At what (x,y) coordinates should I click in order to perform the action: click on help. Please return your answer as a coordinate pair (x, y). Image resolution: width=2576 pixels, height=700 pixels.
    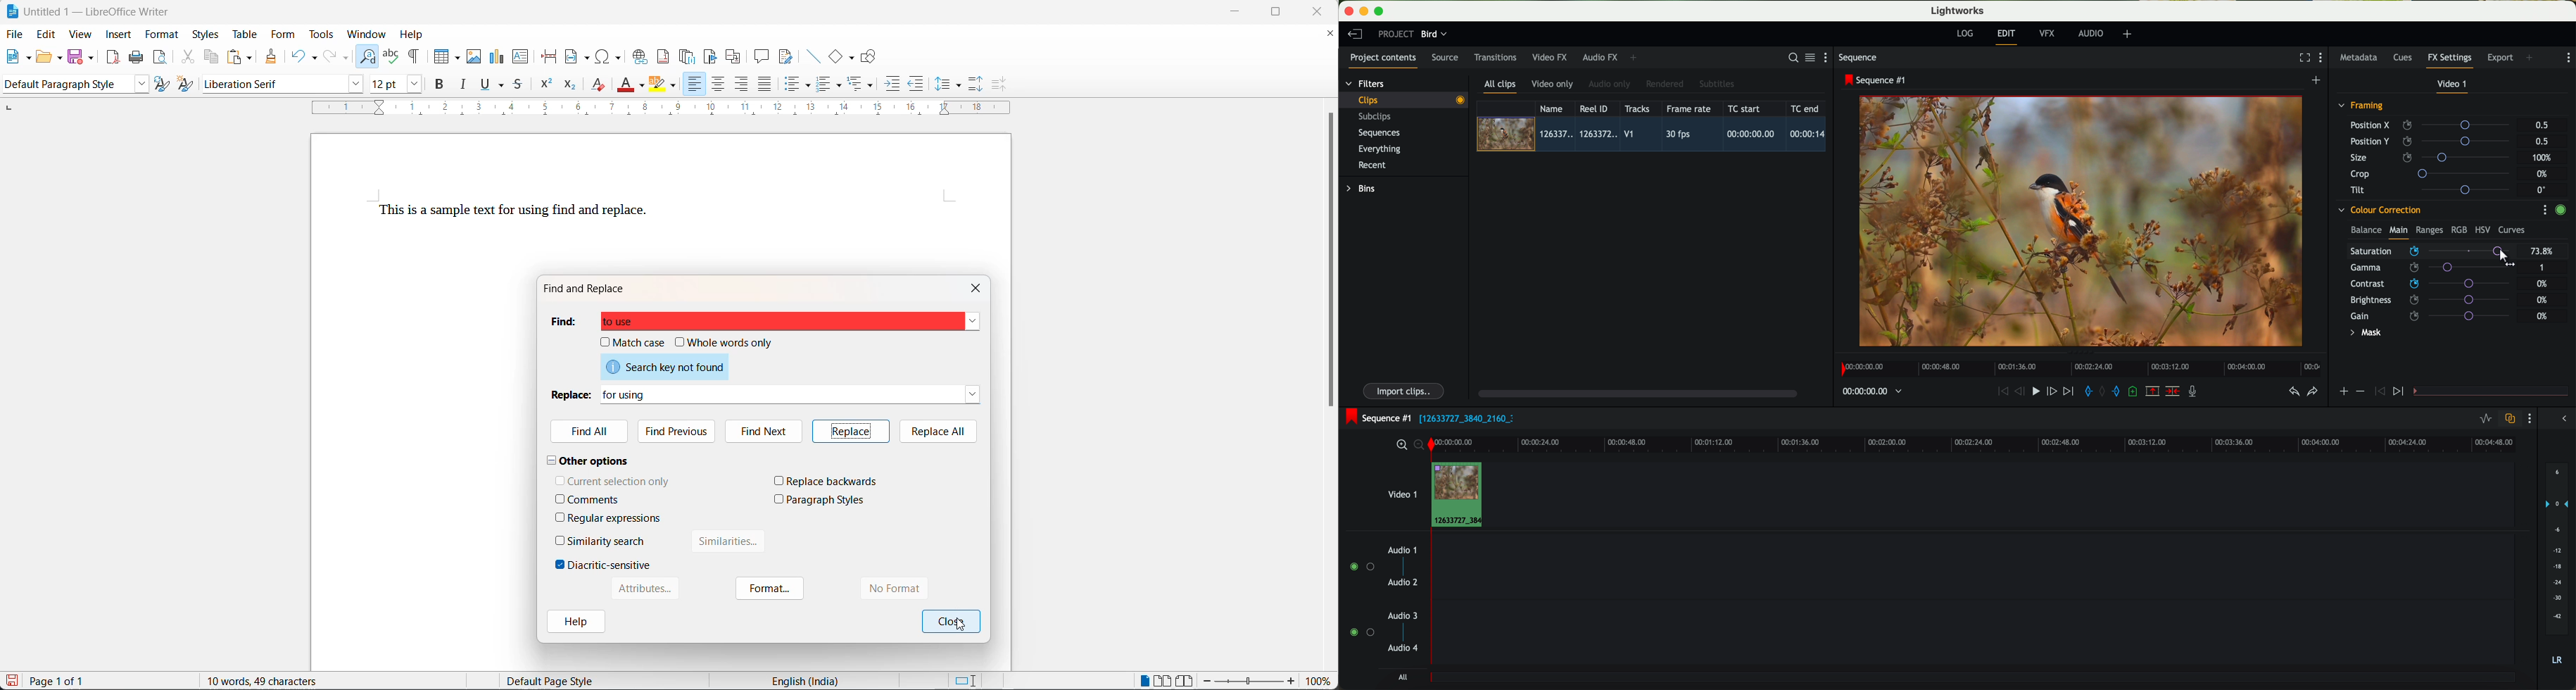
    Looking at the image, I should click on (575, 623).